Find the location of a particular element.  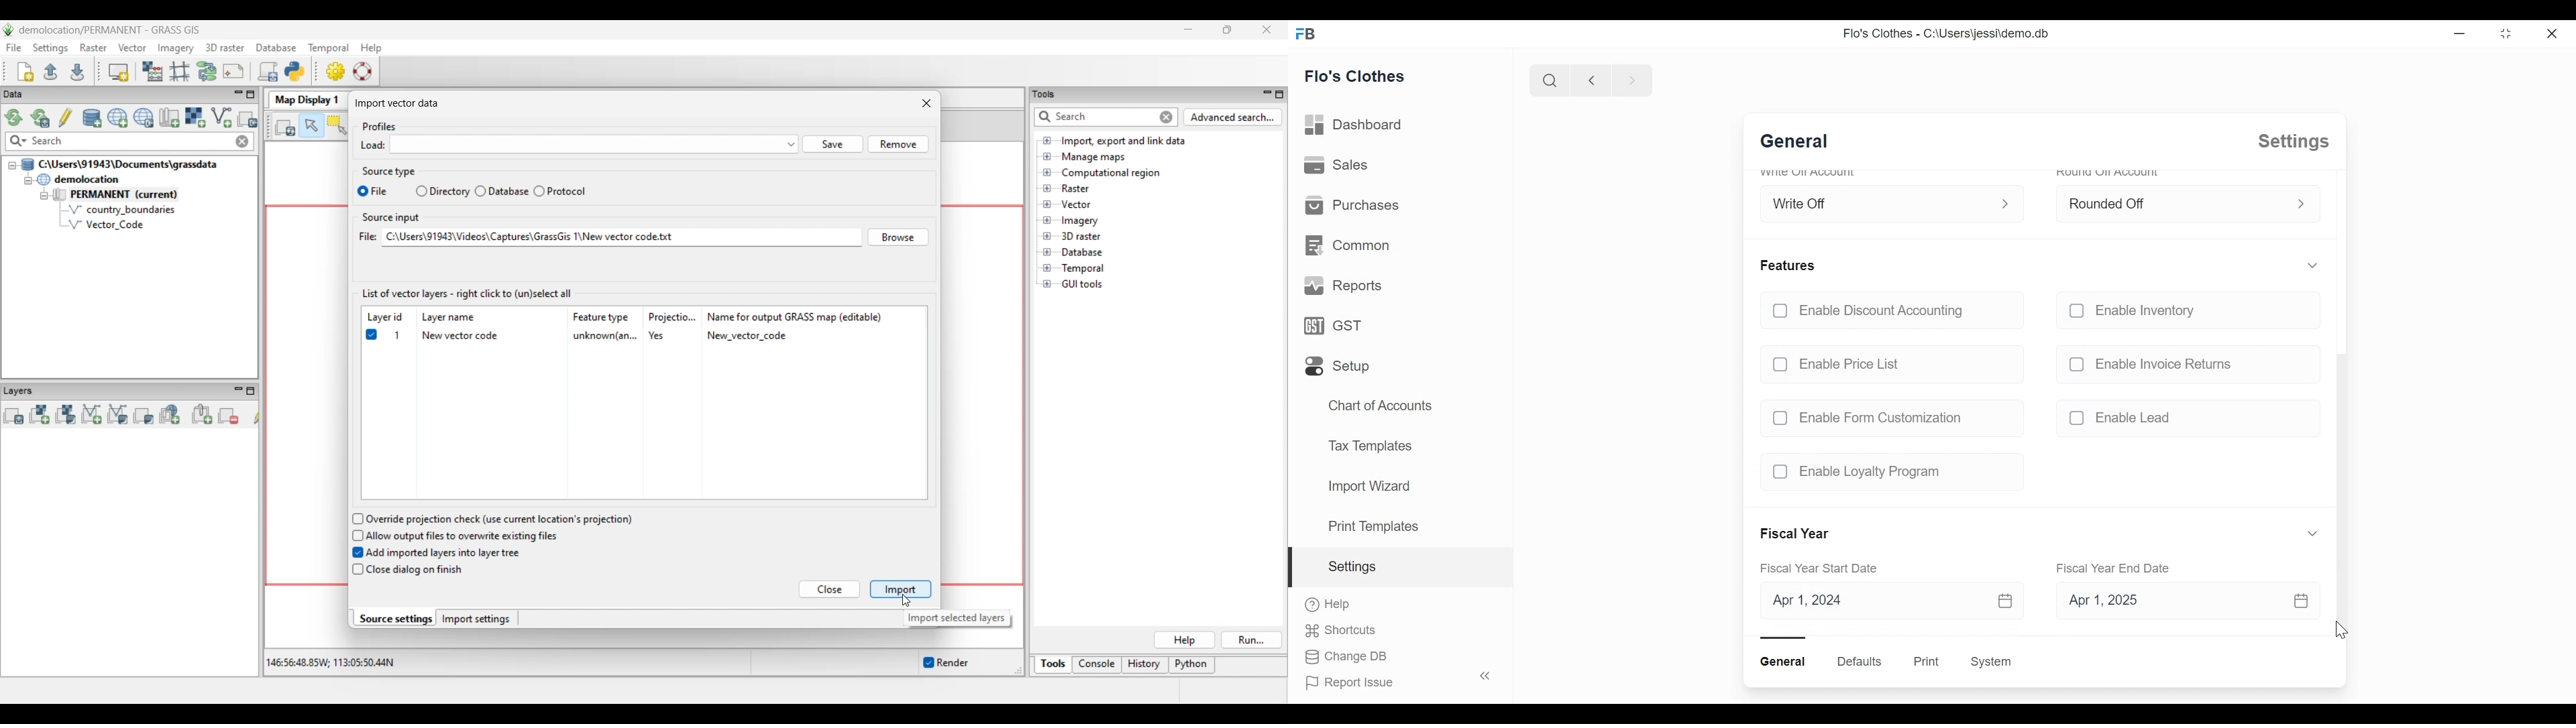

Help is located at coordinates (1328, 605).